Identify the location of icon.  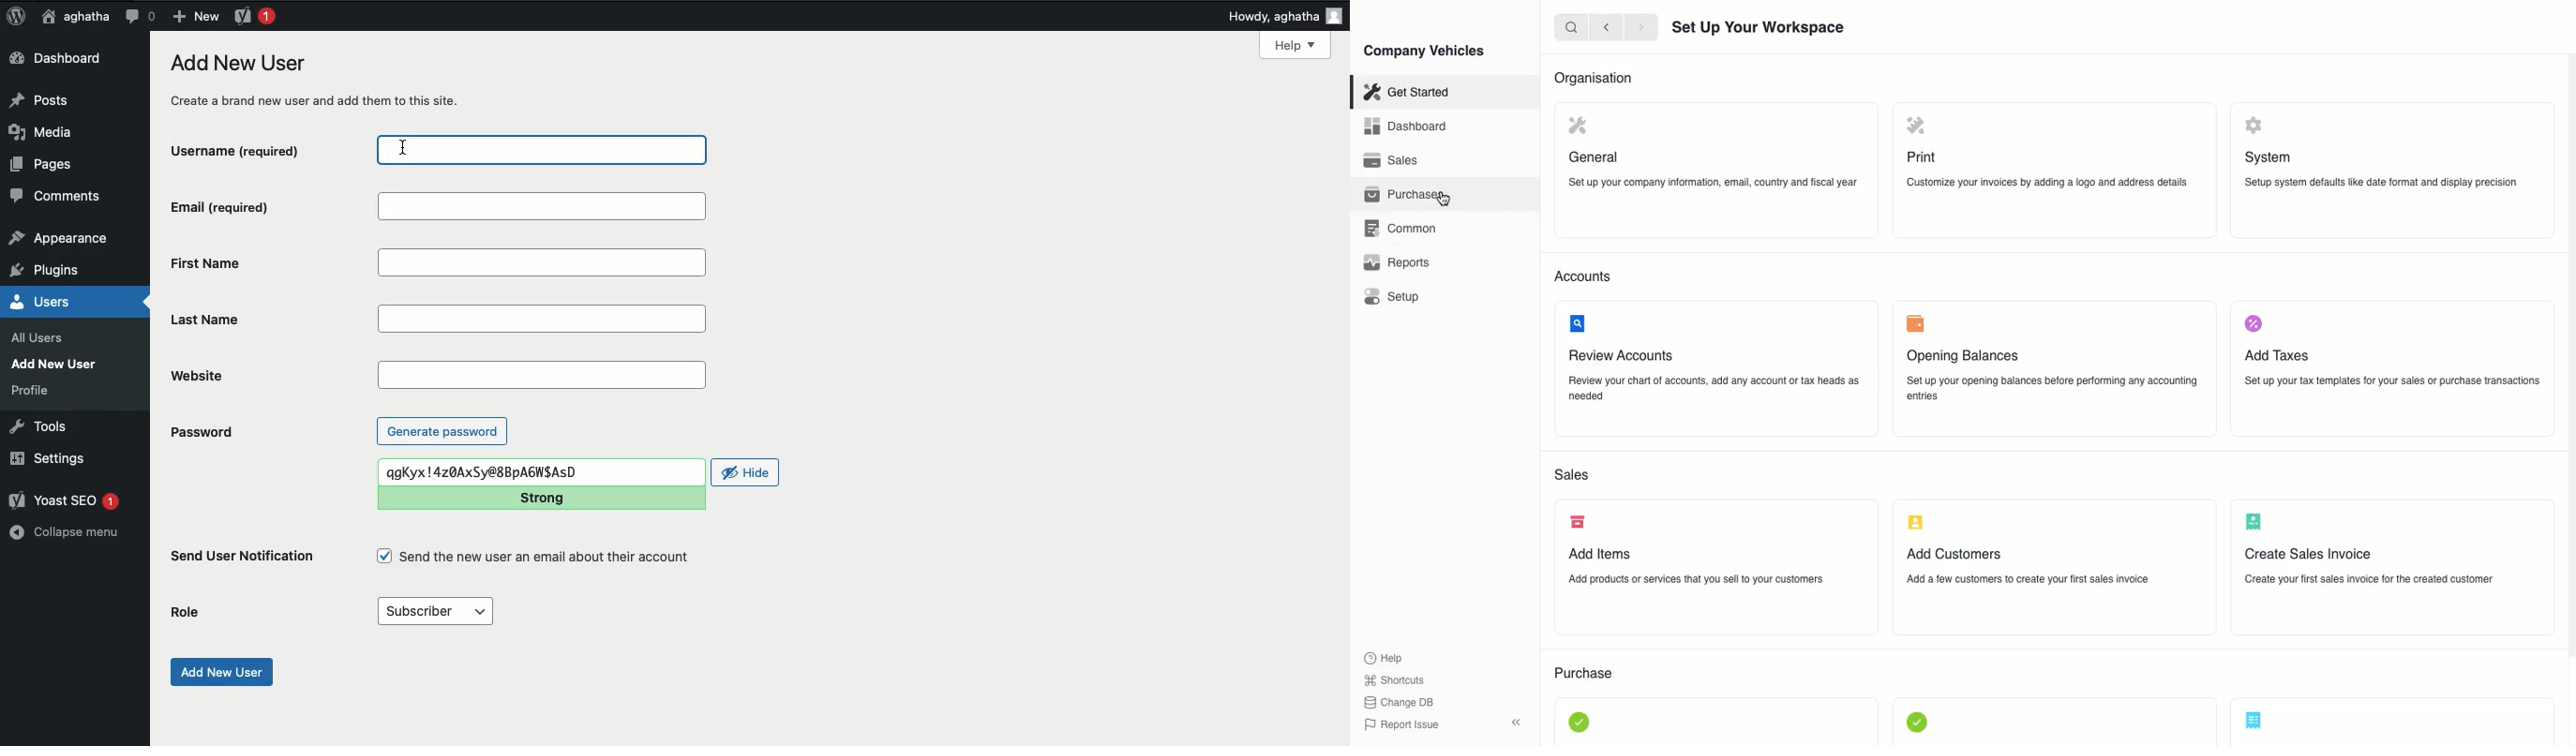
(1917, 721).